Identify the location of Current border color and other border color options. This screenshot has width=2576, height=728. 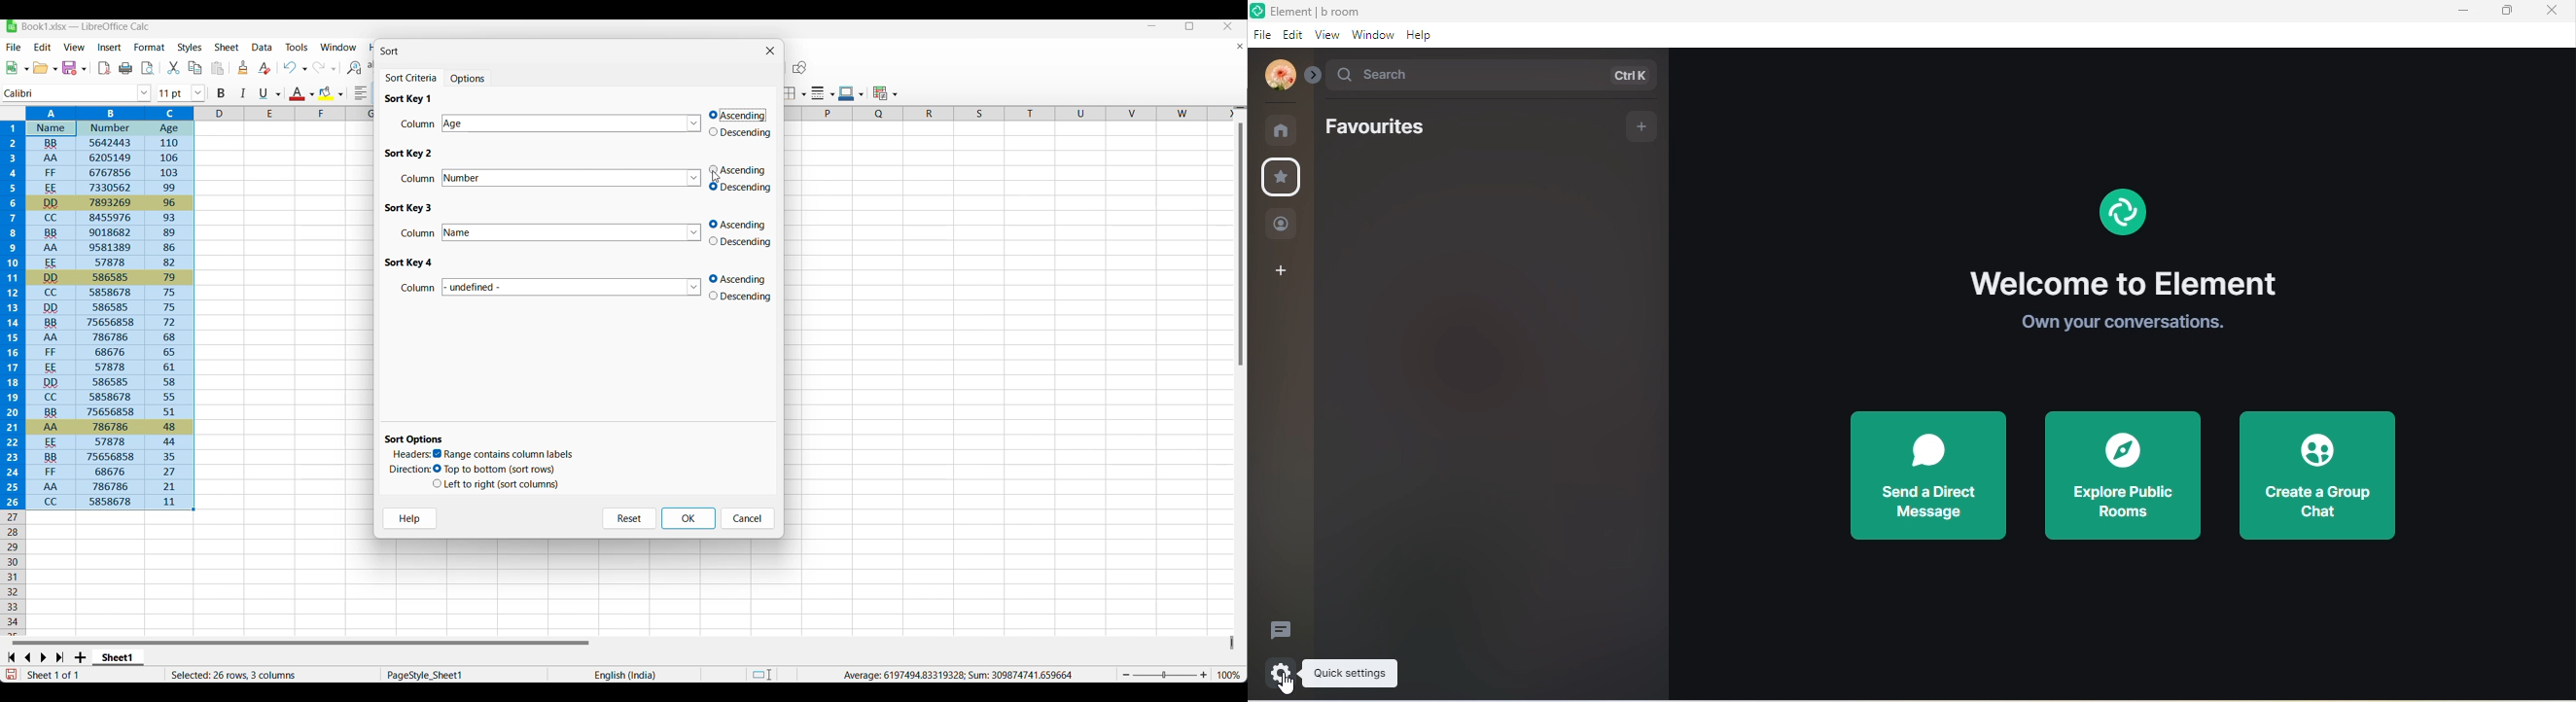
(852, 94).